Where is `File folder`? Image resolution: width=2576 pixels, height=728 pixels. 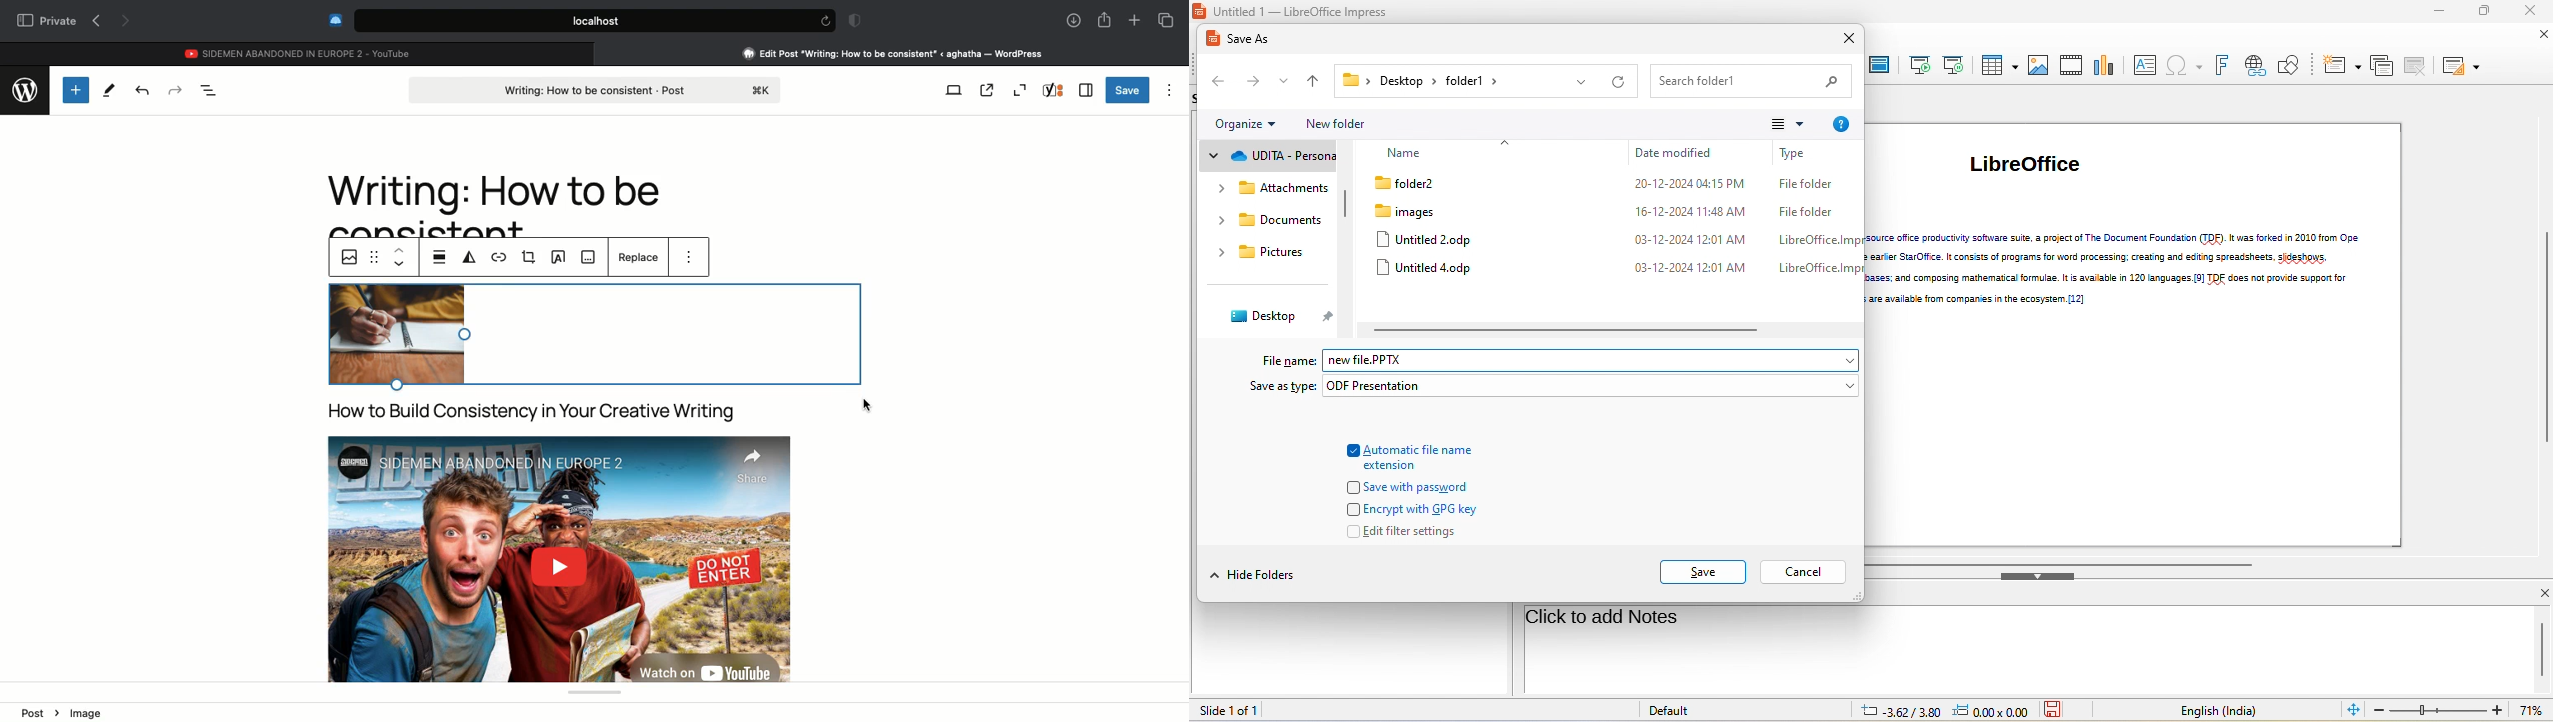
File folder is located at coordinates (1802, 185).